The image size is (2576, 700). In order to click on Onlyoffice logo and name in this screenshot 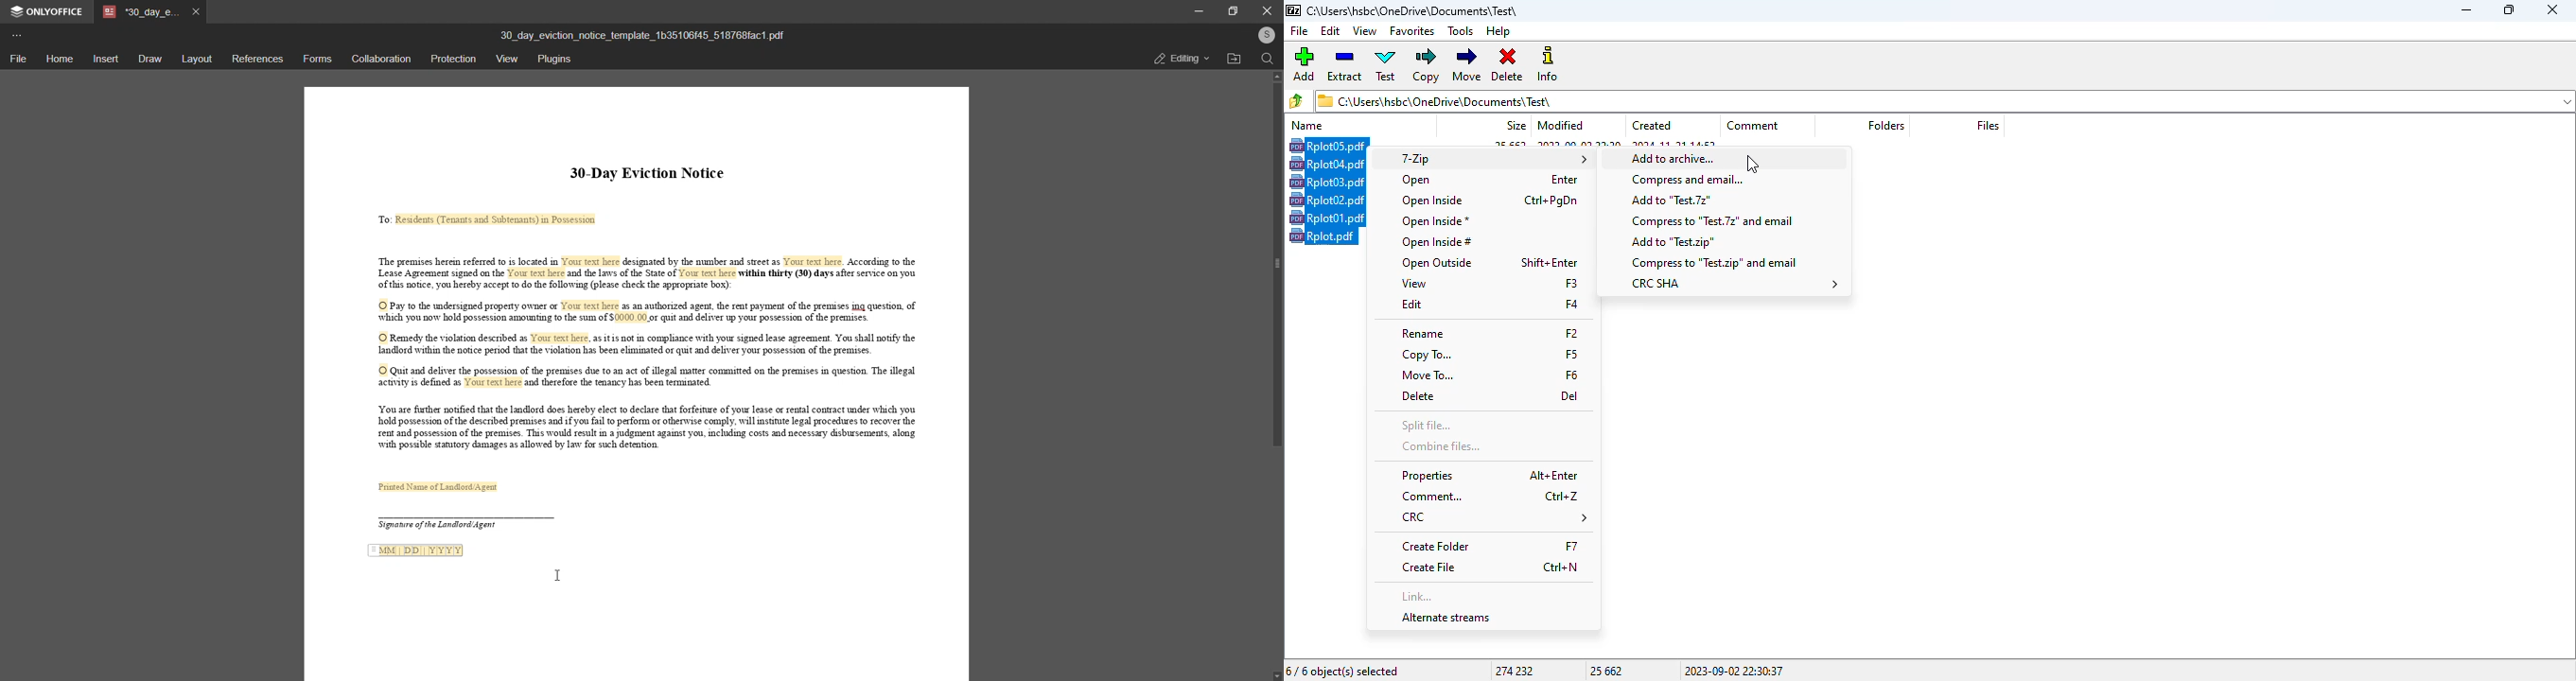, I will do `click(52, 12)`.